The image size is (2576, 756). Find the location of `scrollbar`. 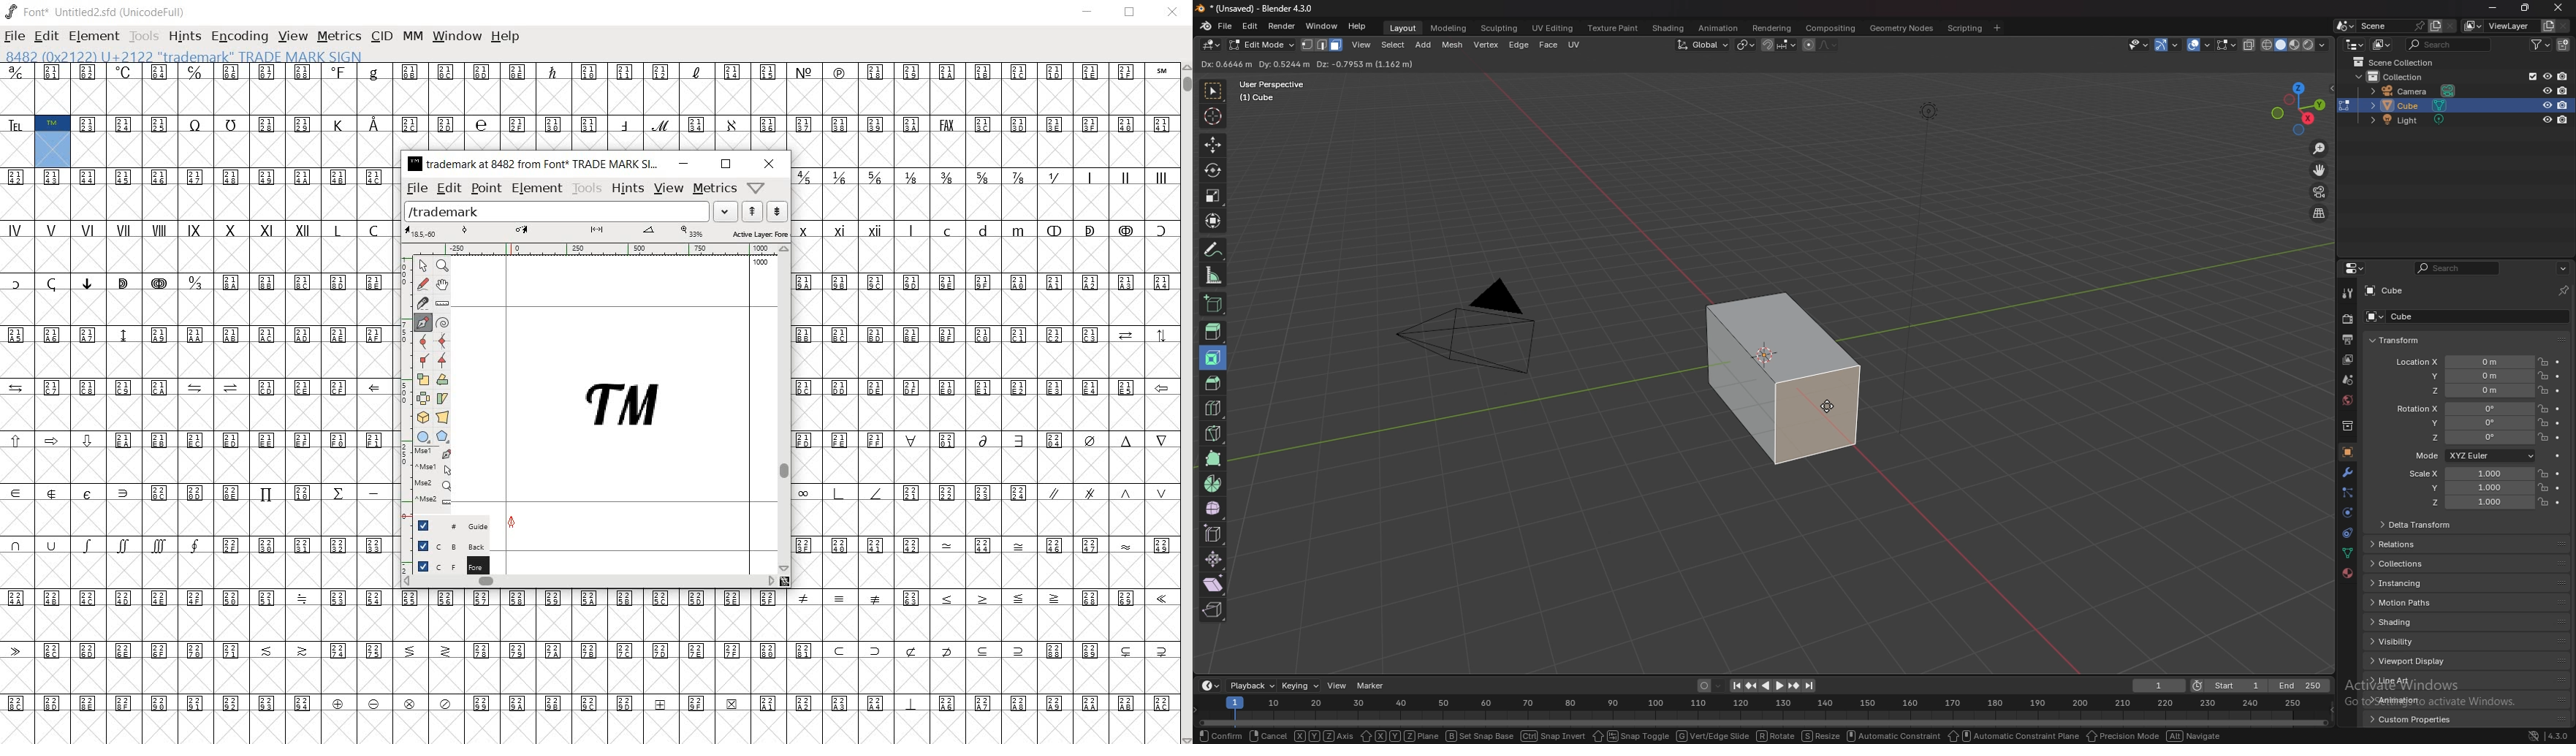

scrollbar is located at coordinates (786, 408).